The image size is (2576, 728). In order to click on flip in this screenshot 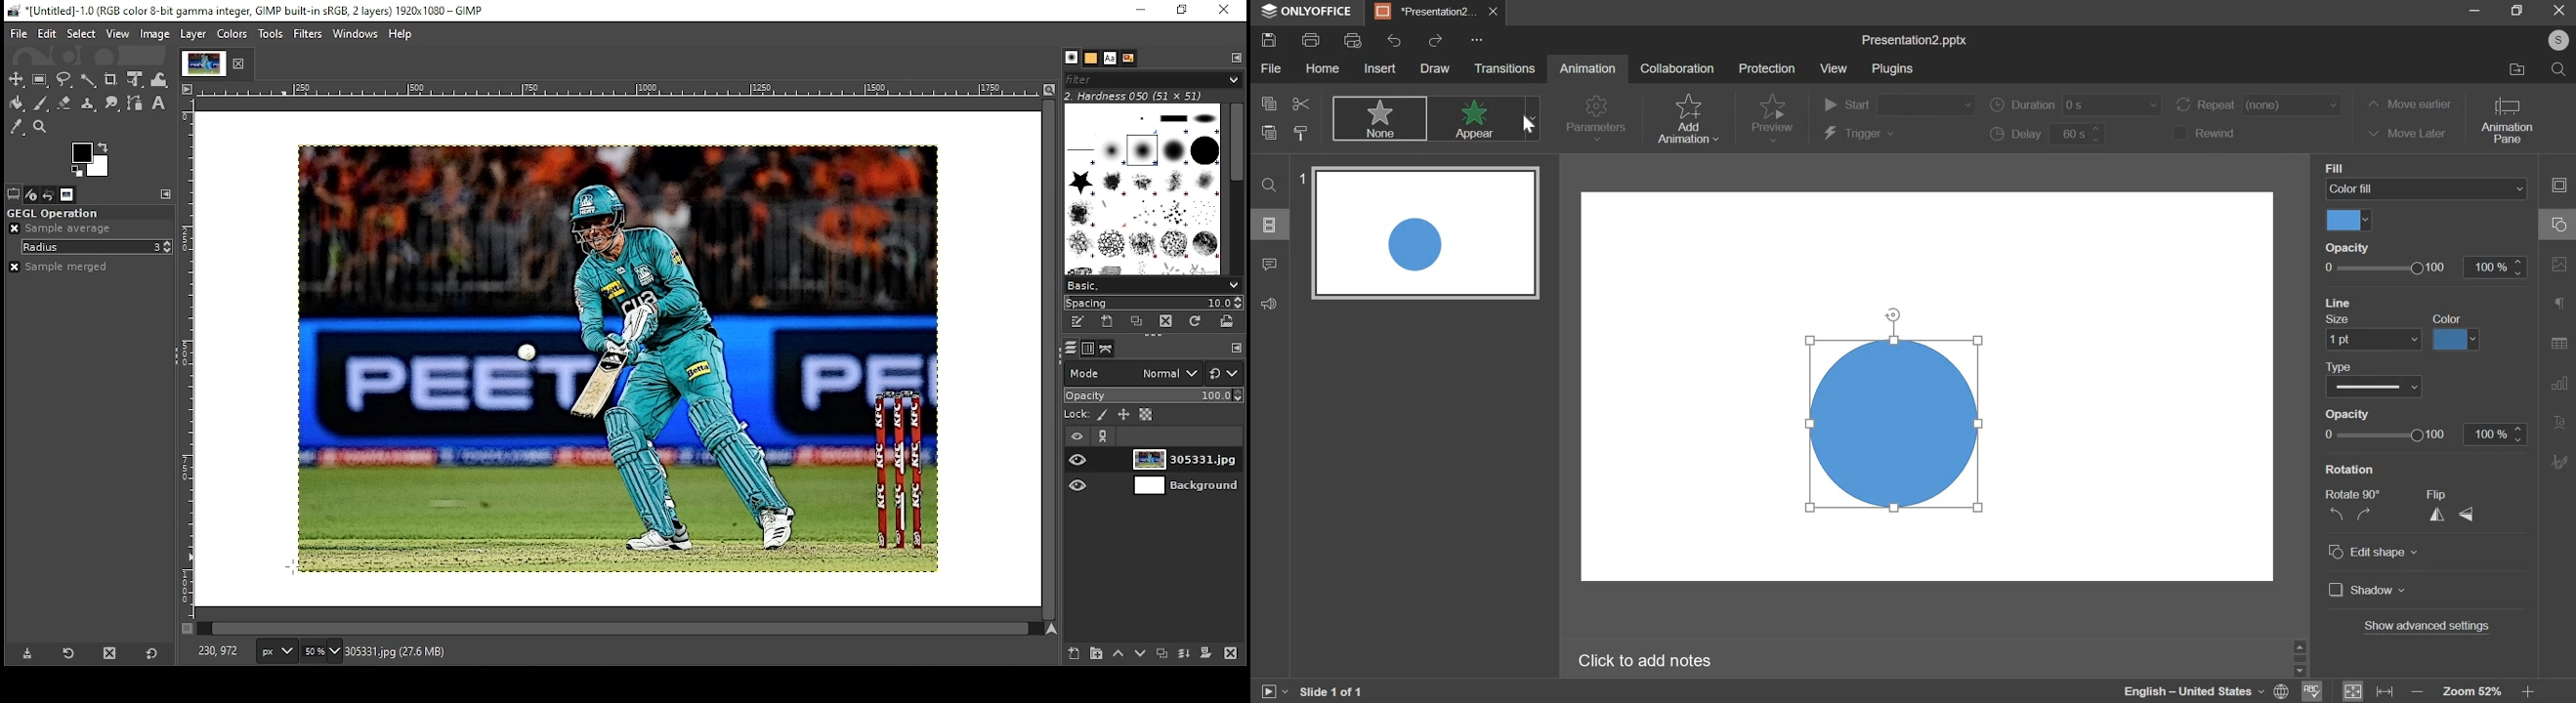, I will do `click(2452, 507)`.